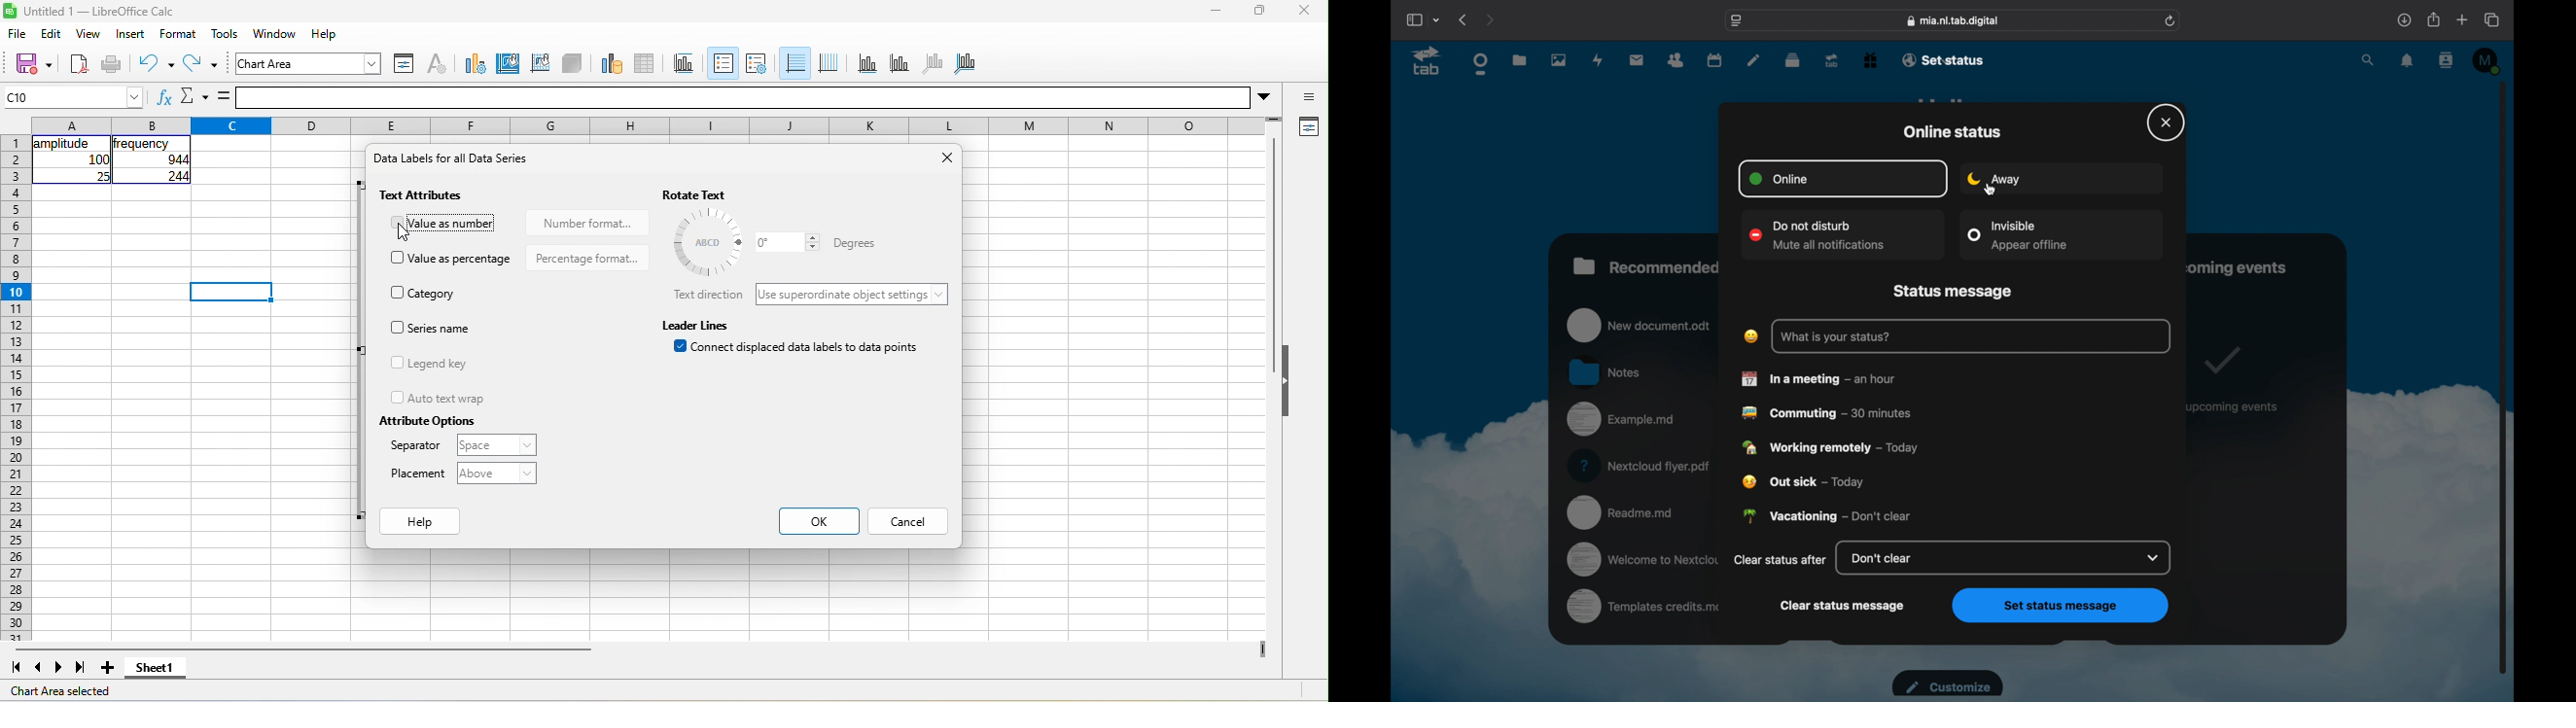 The height and width of the screenshot is (728, 2576). Describe the element at coordinates (2492, 20) in the screenshot. I see `show tab overview` at that location.